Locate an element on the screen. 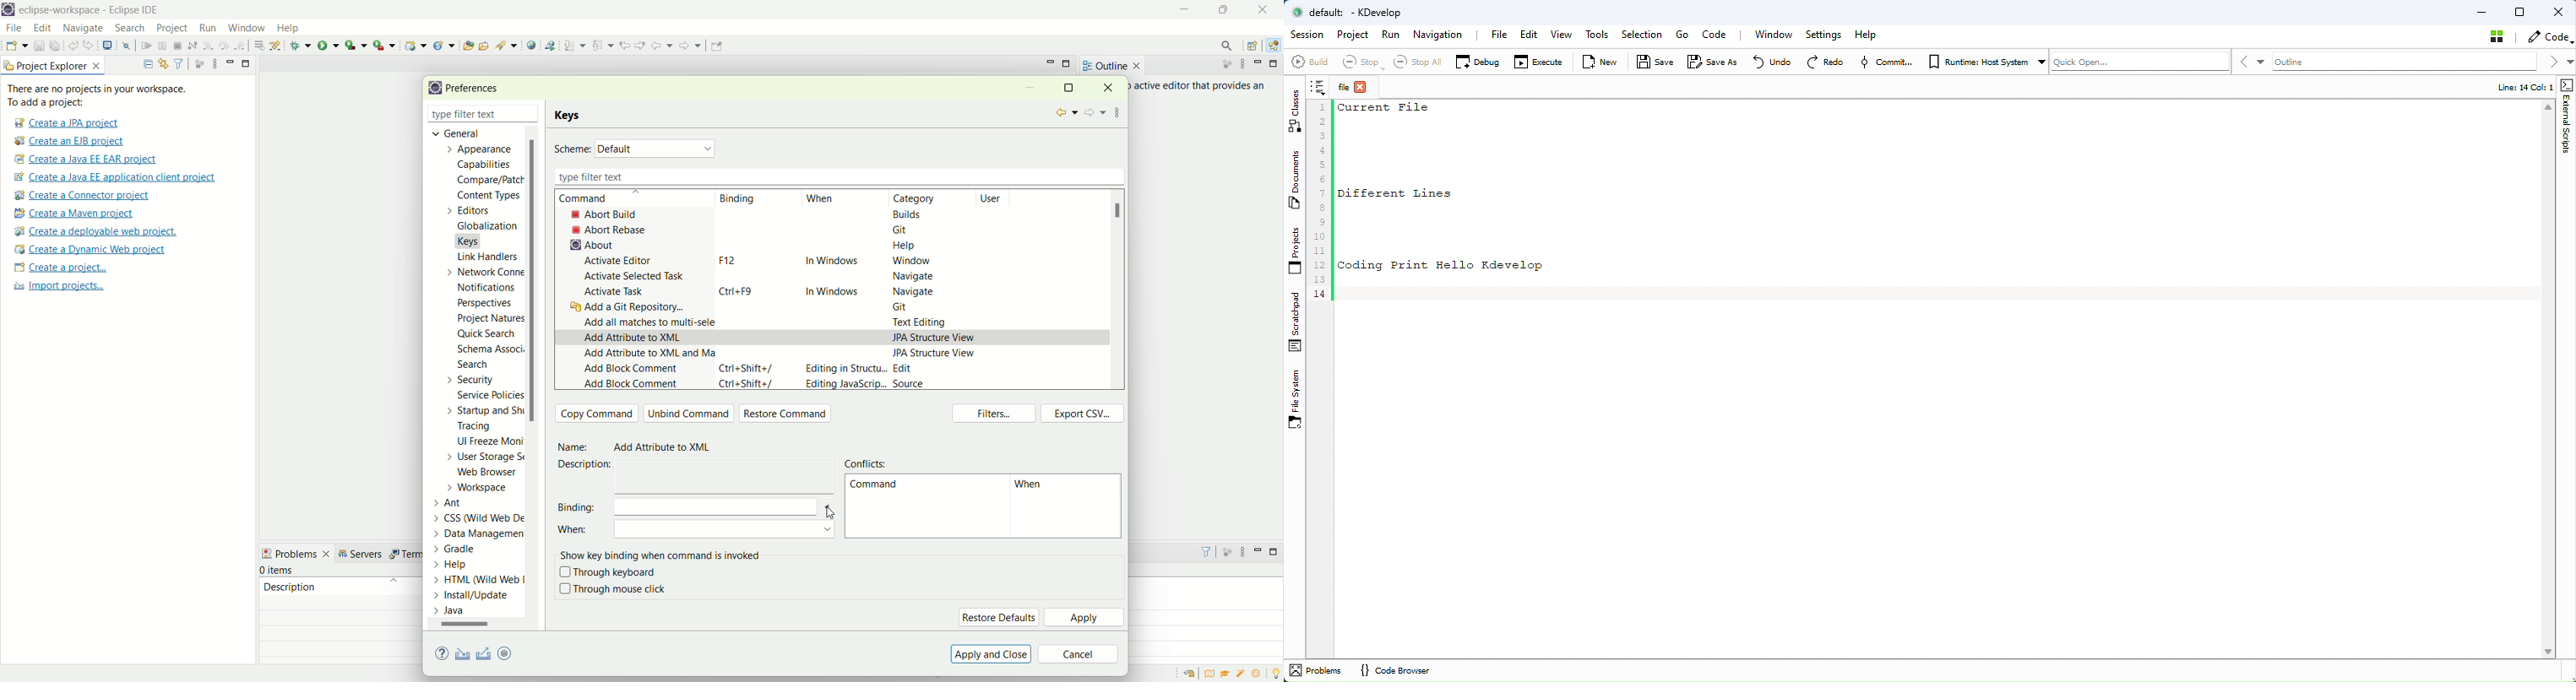 This screenshot has width=2576, height=700. filters is located at coordinates (998, 415).